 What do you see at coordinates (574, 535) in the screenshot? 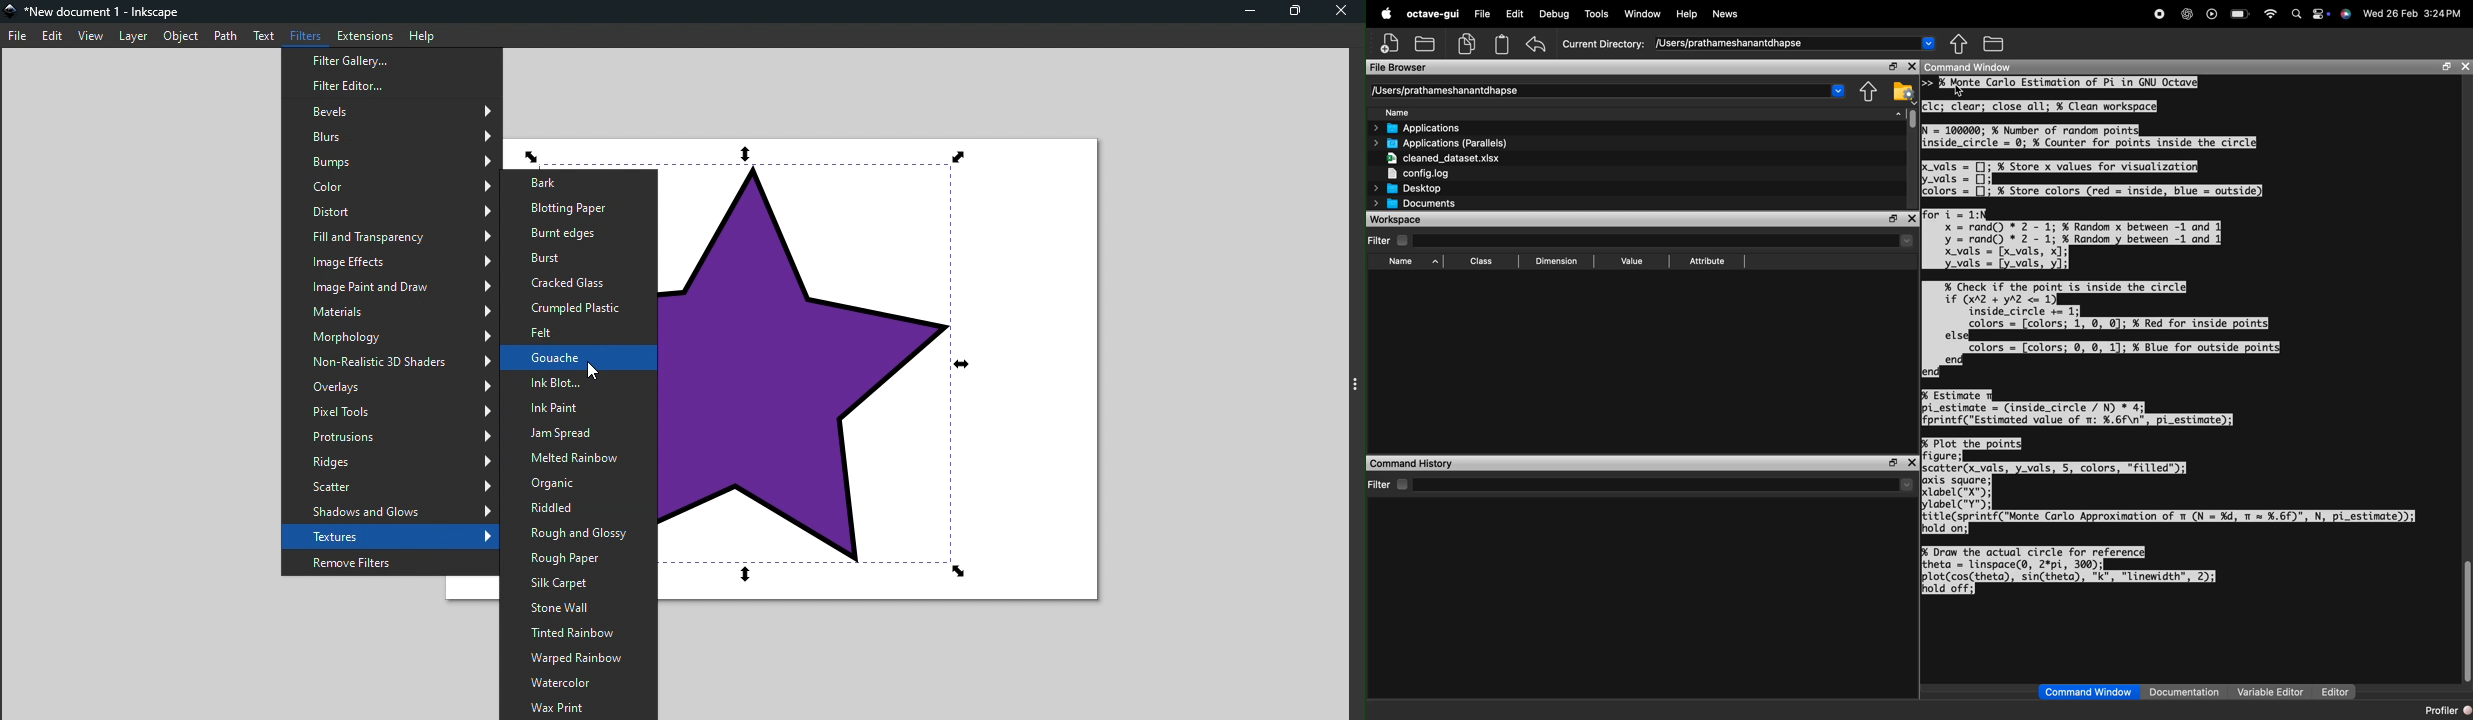
I see `Rough and glossy` at bounding box center [574, 535].